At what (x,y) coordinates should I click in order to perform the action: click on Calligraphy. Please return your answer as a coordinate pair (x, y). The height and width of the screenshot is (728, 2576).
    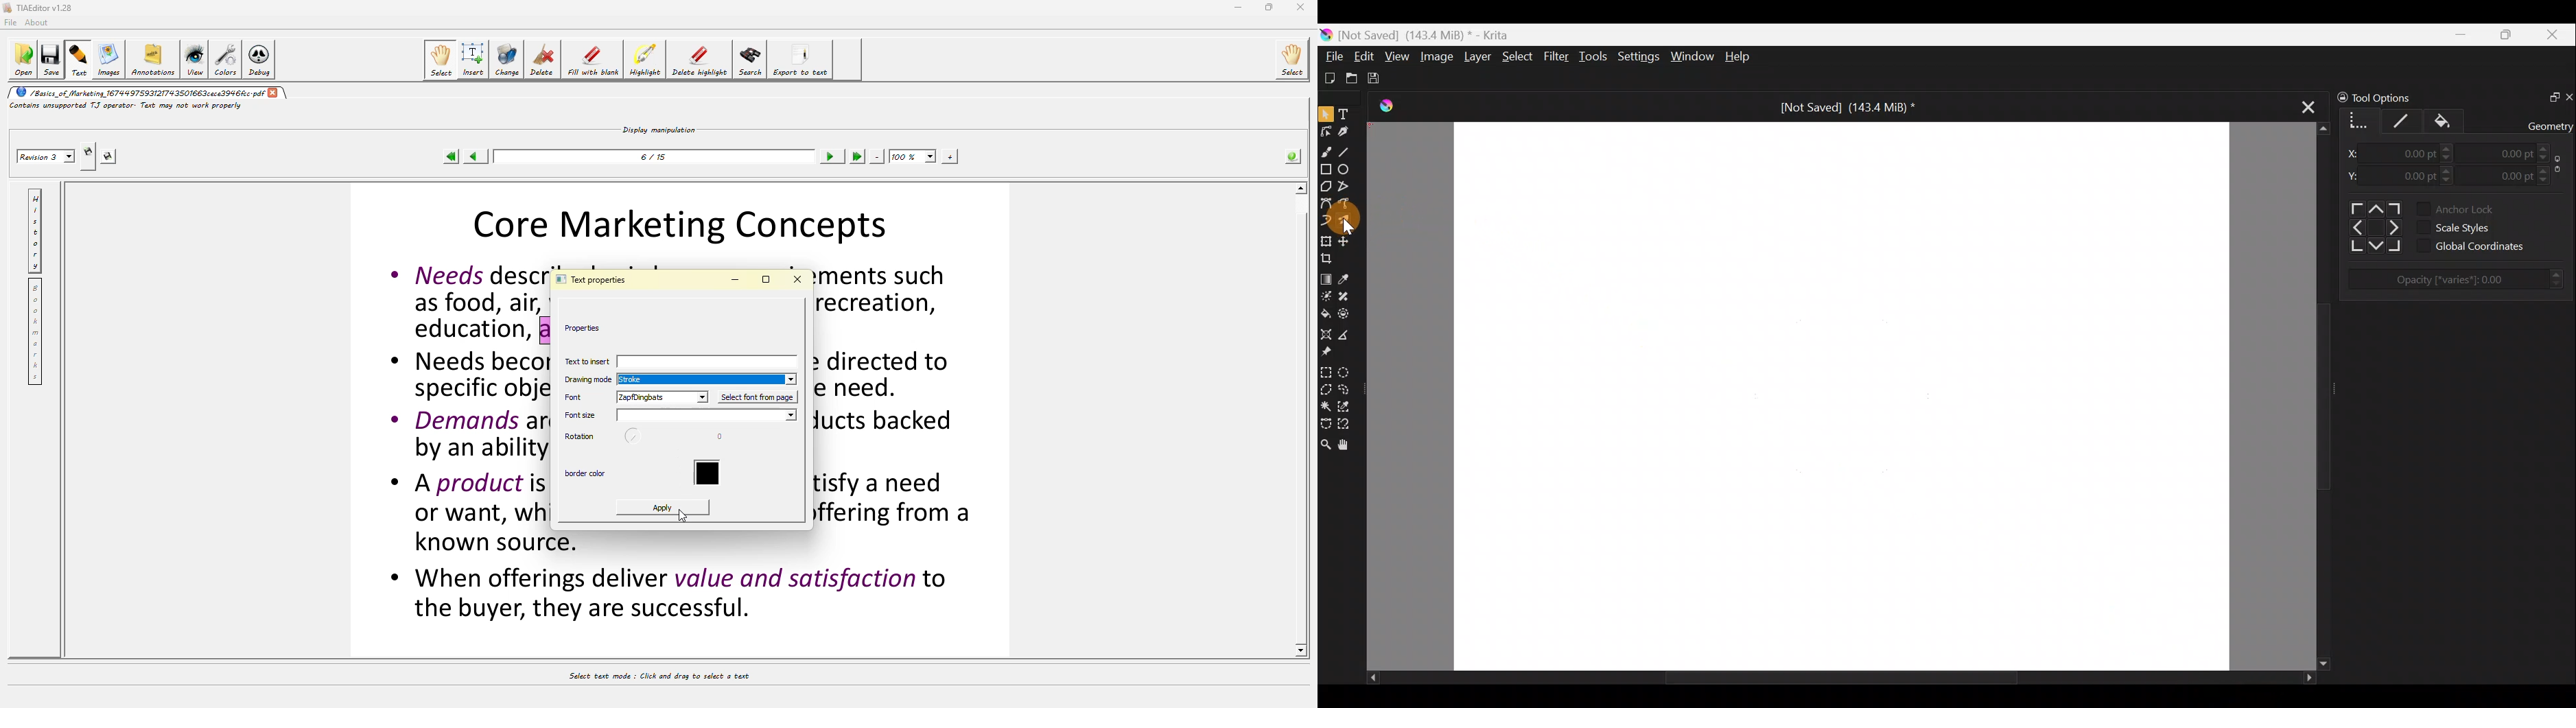
    Looking at the image, I should click on (1348, 129).